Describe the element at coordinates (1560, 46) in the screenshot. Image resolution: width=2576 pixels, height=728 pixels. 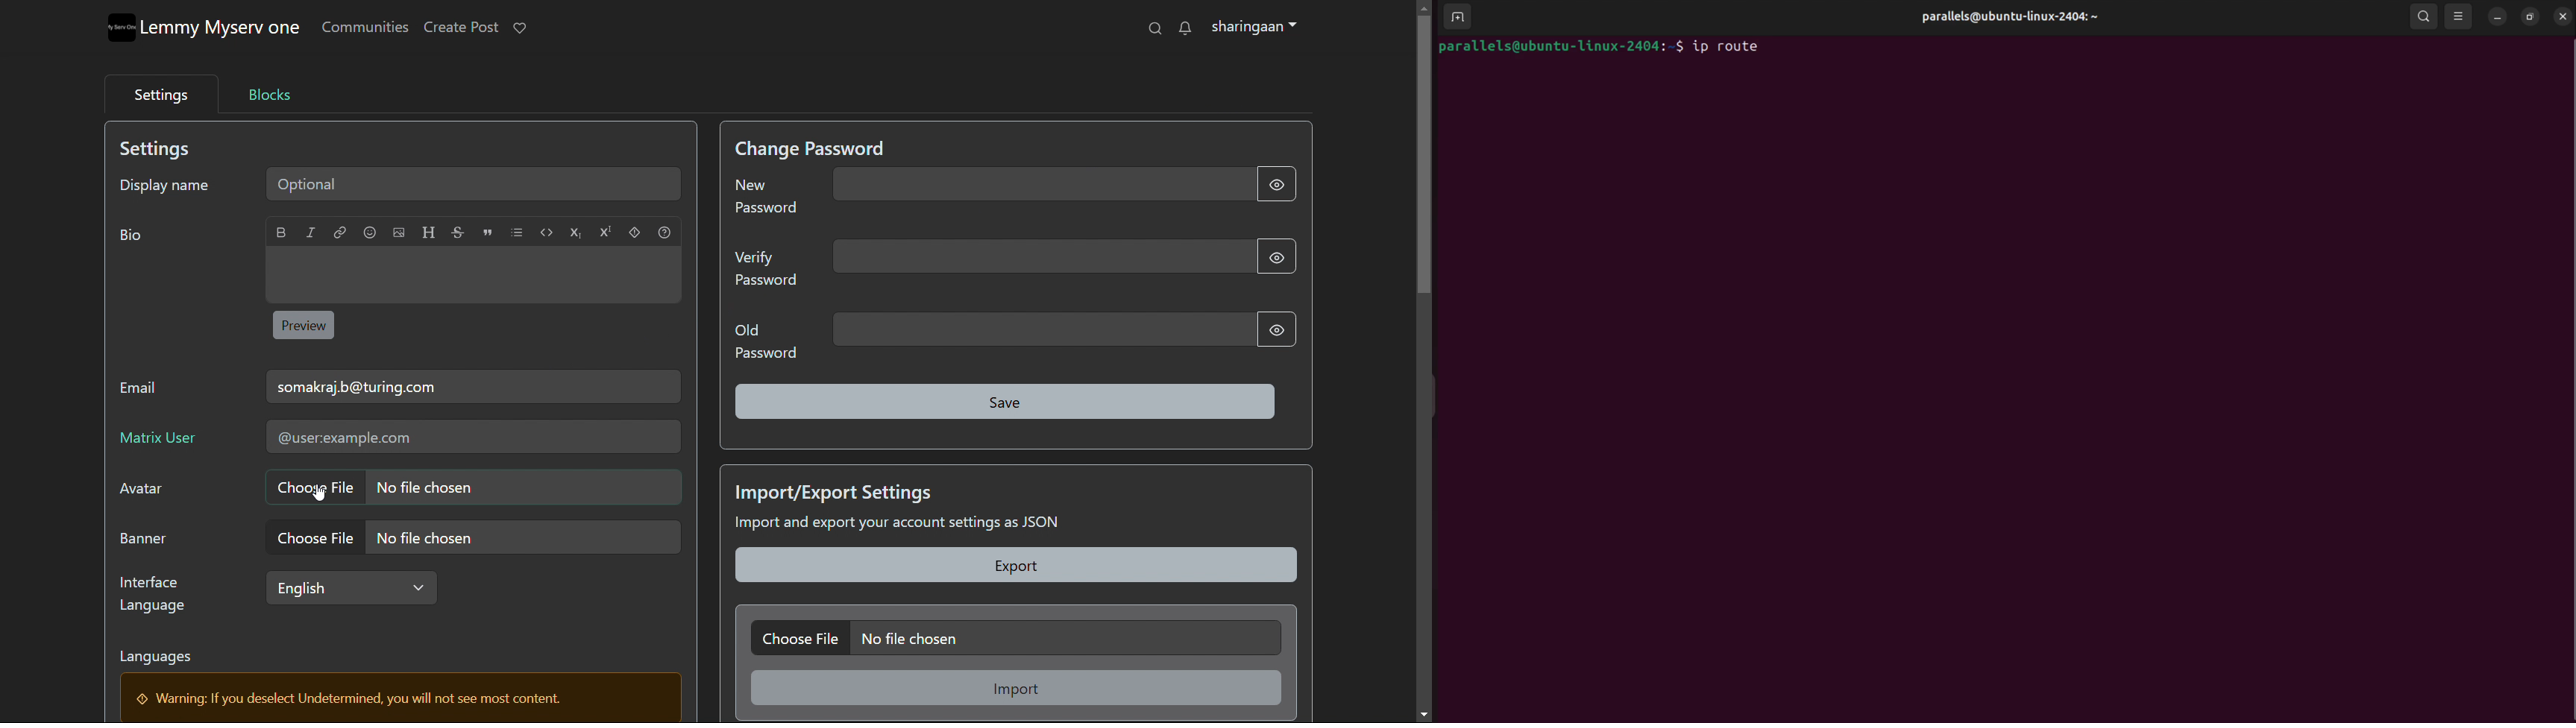
I see `bash prompt` at that location.